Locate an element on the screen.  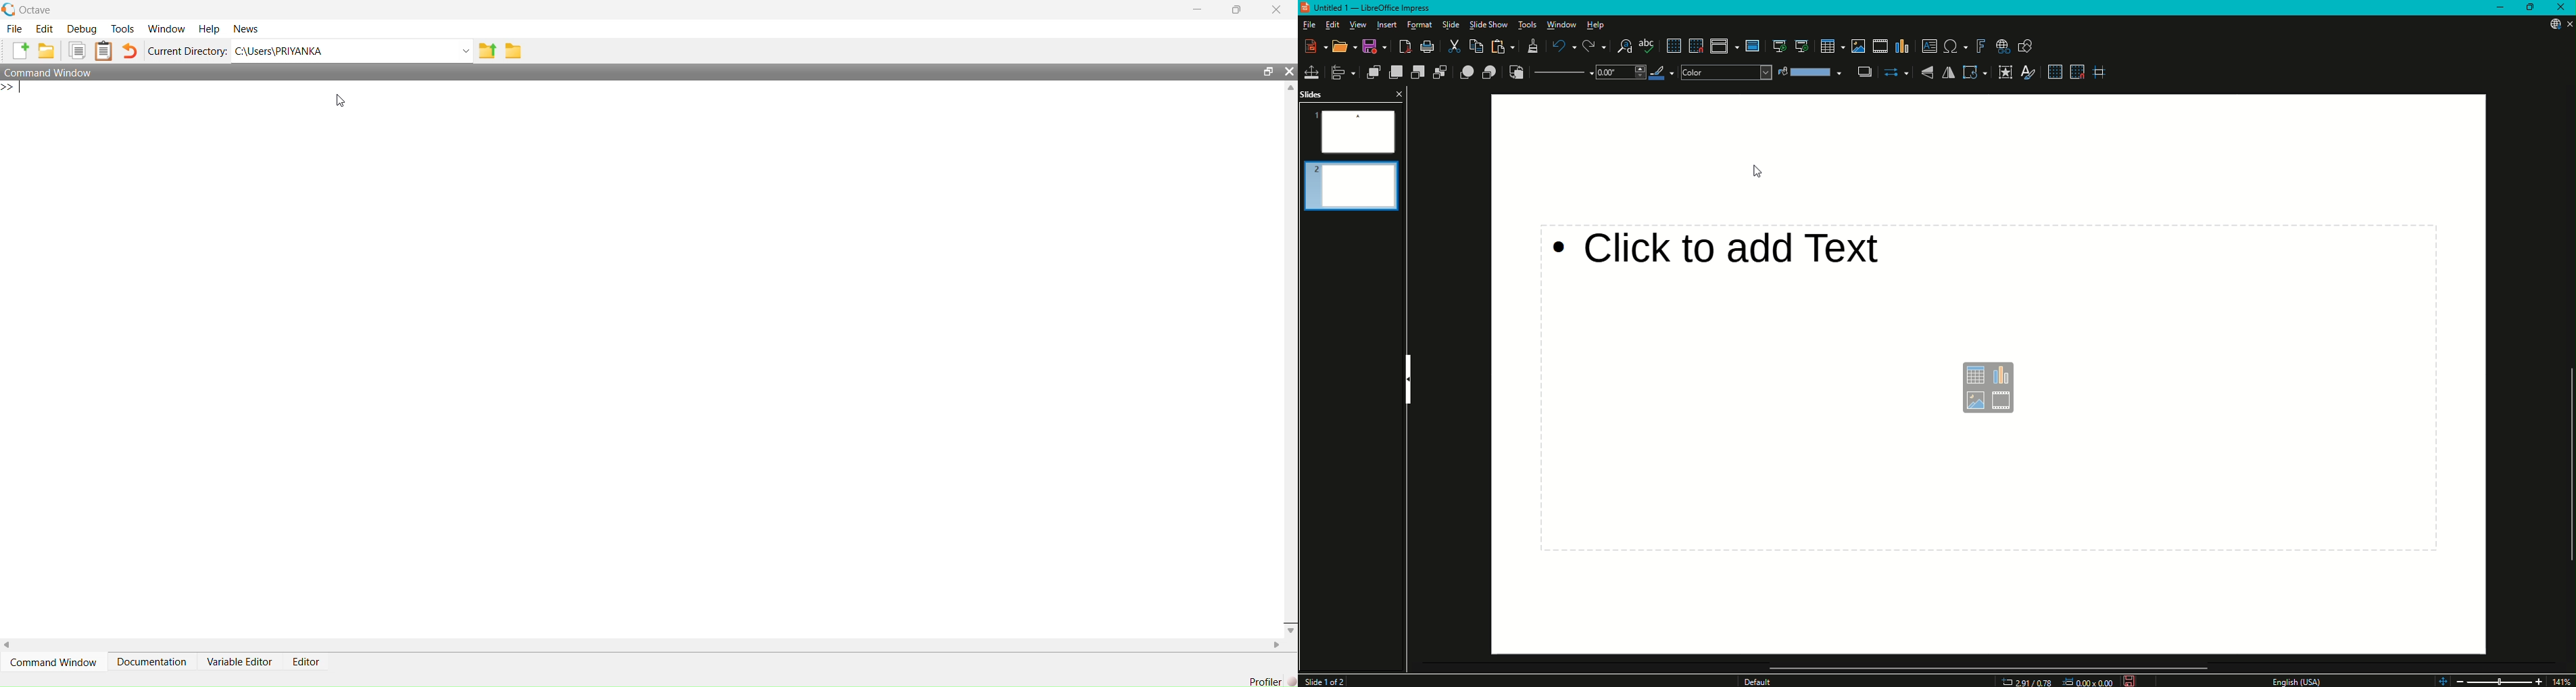
Restore is located at coordinates (2532, 8).